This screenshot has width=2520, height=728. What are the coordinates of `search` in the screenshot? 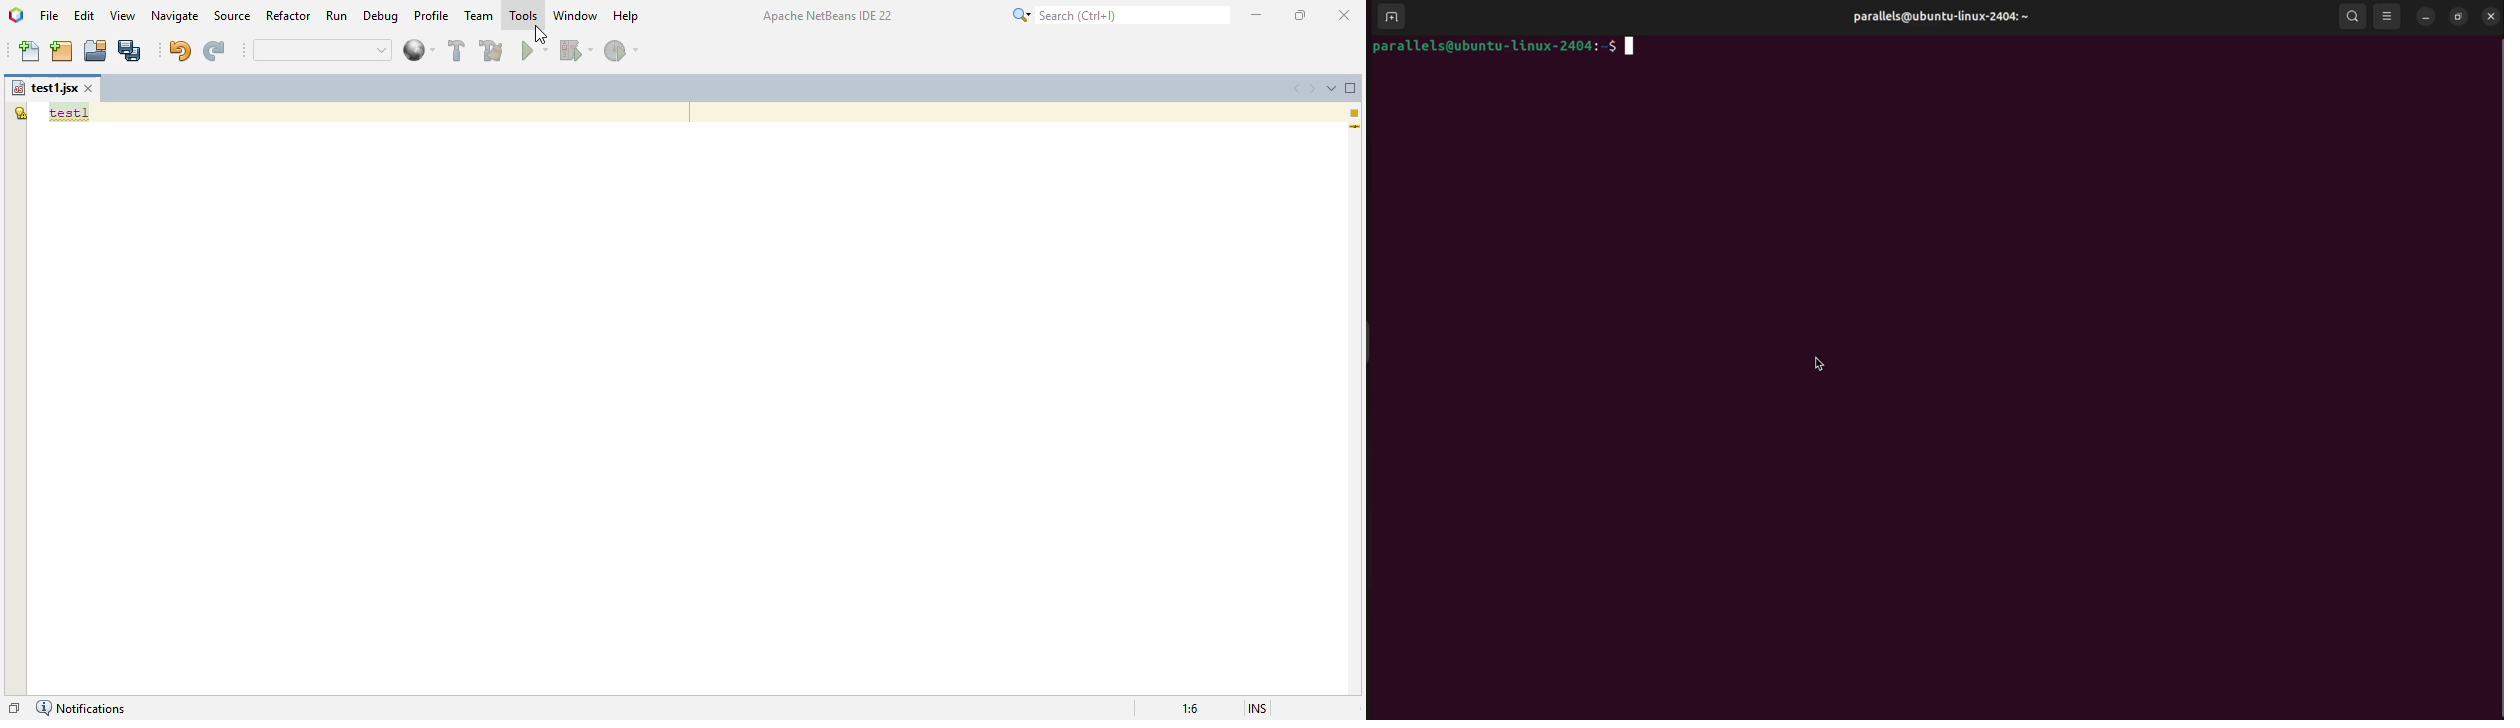 It's located at (2353, 18).